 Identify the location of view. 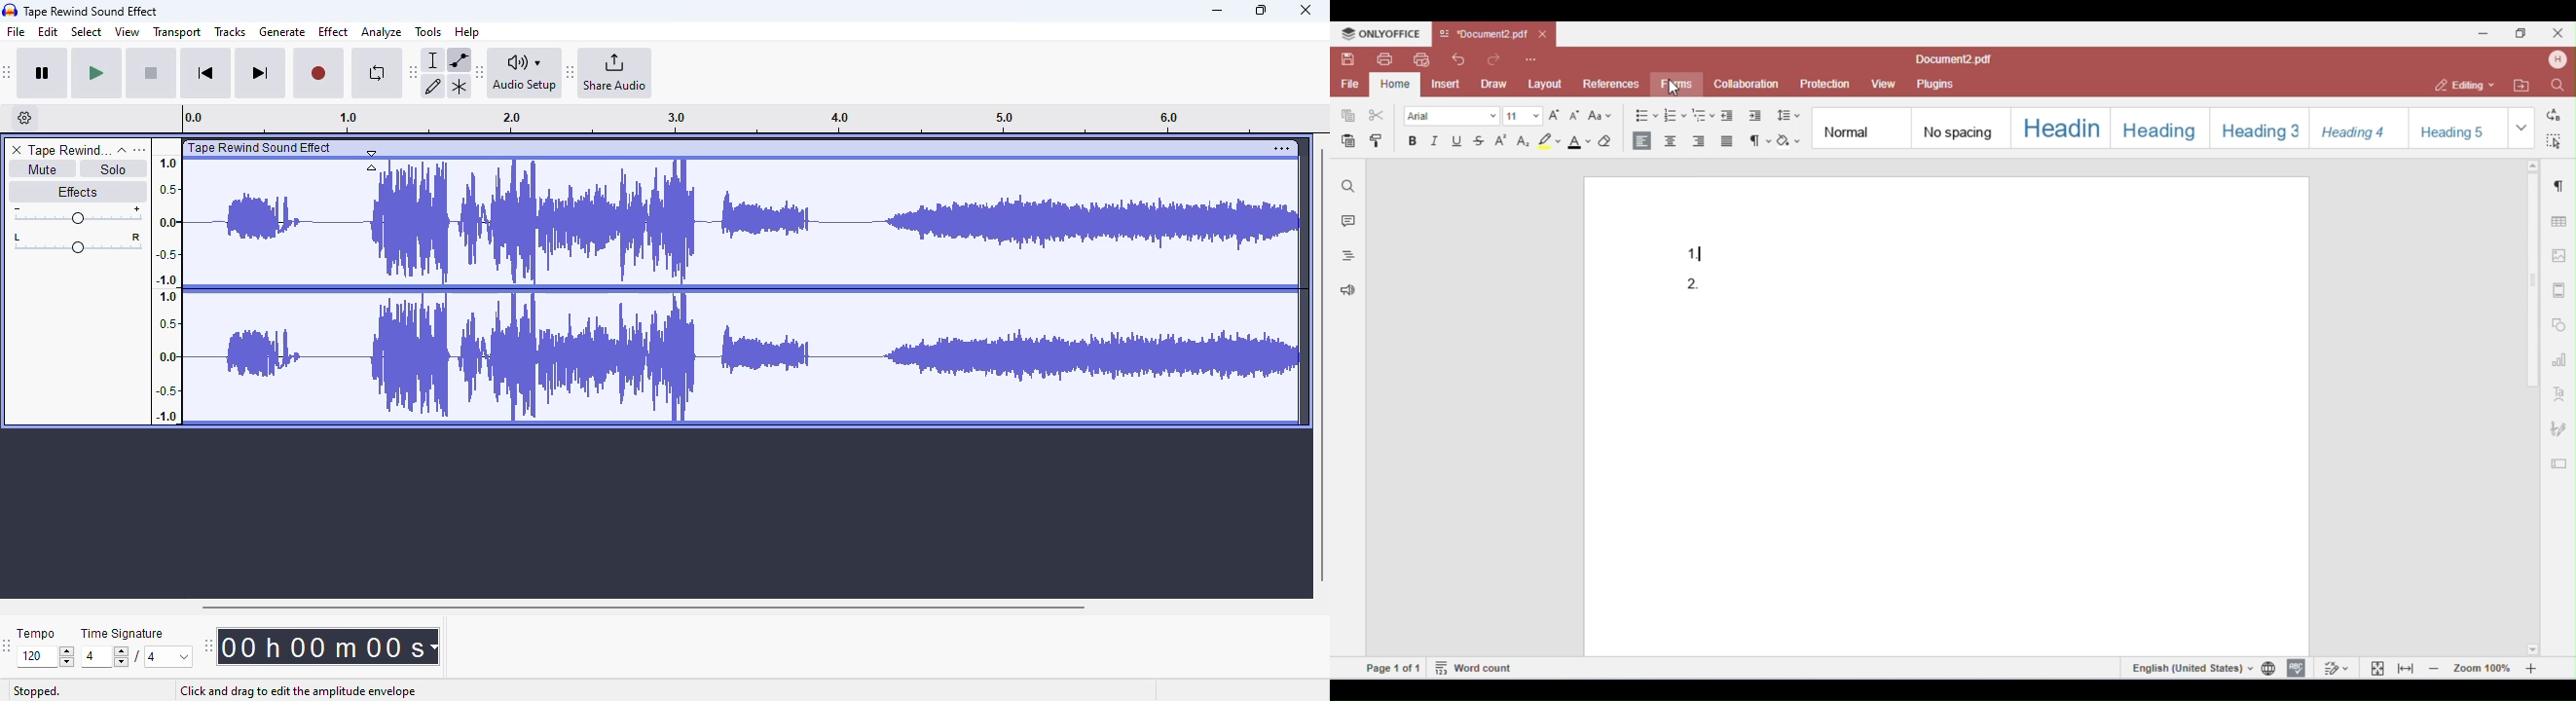
(128, 32).